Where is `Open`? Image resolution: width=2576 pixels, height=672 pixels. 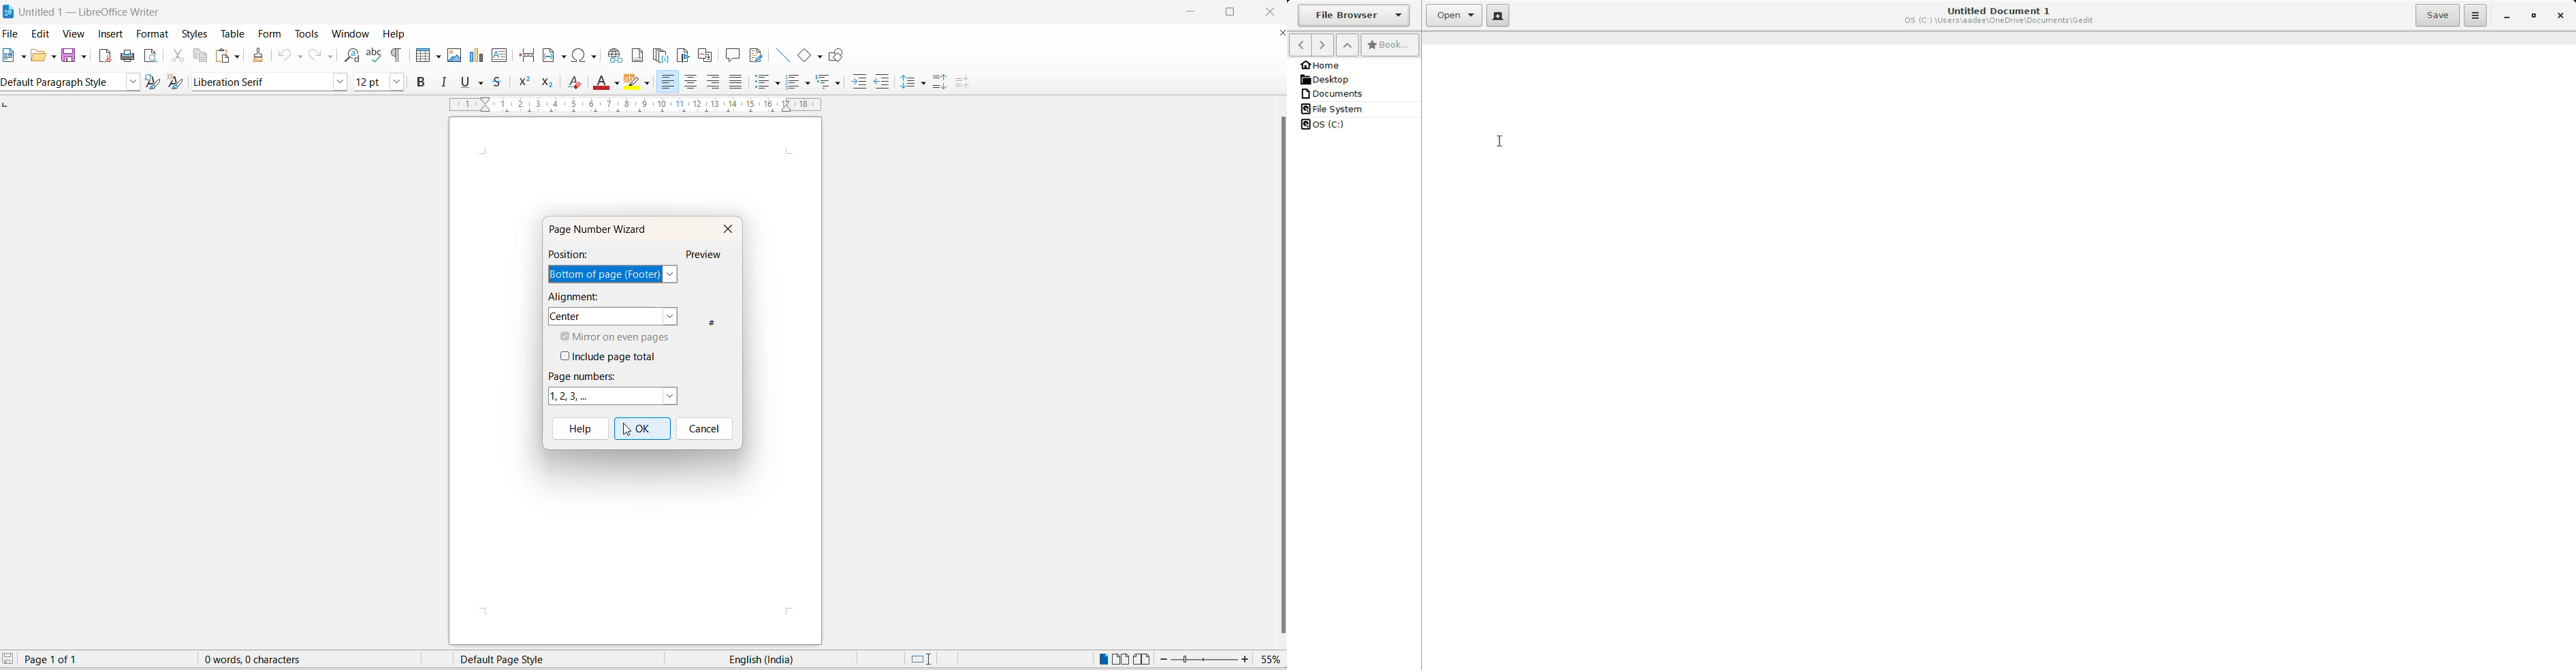 Open is located at coordinates (1450, 17).